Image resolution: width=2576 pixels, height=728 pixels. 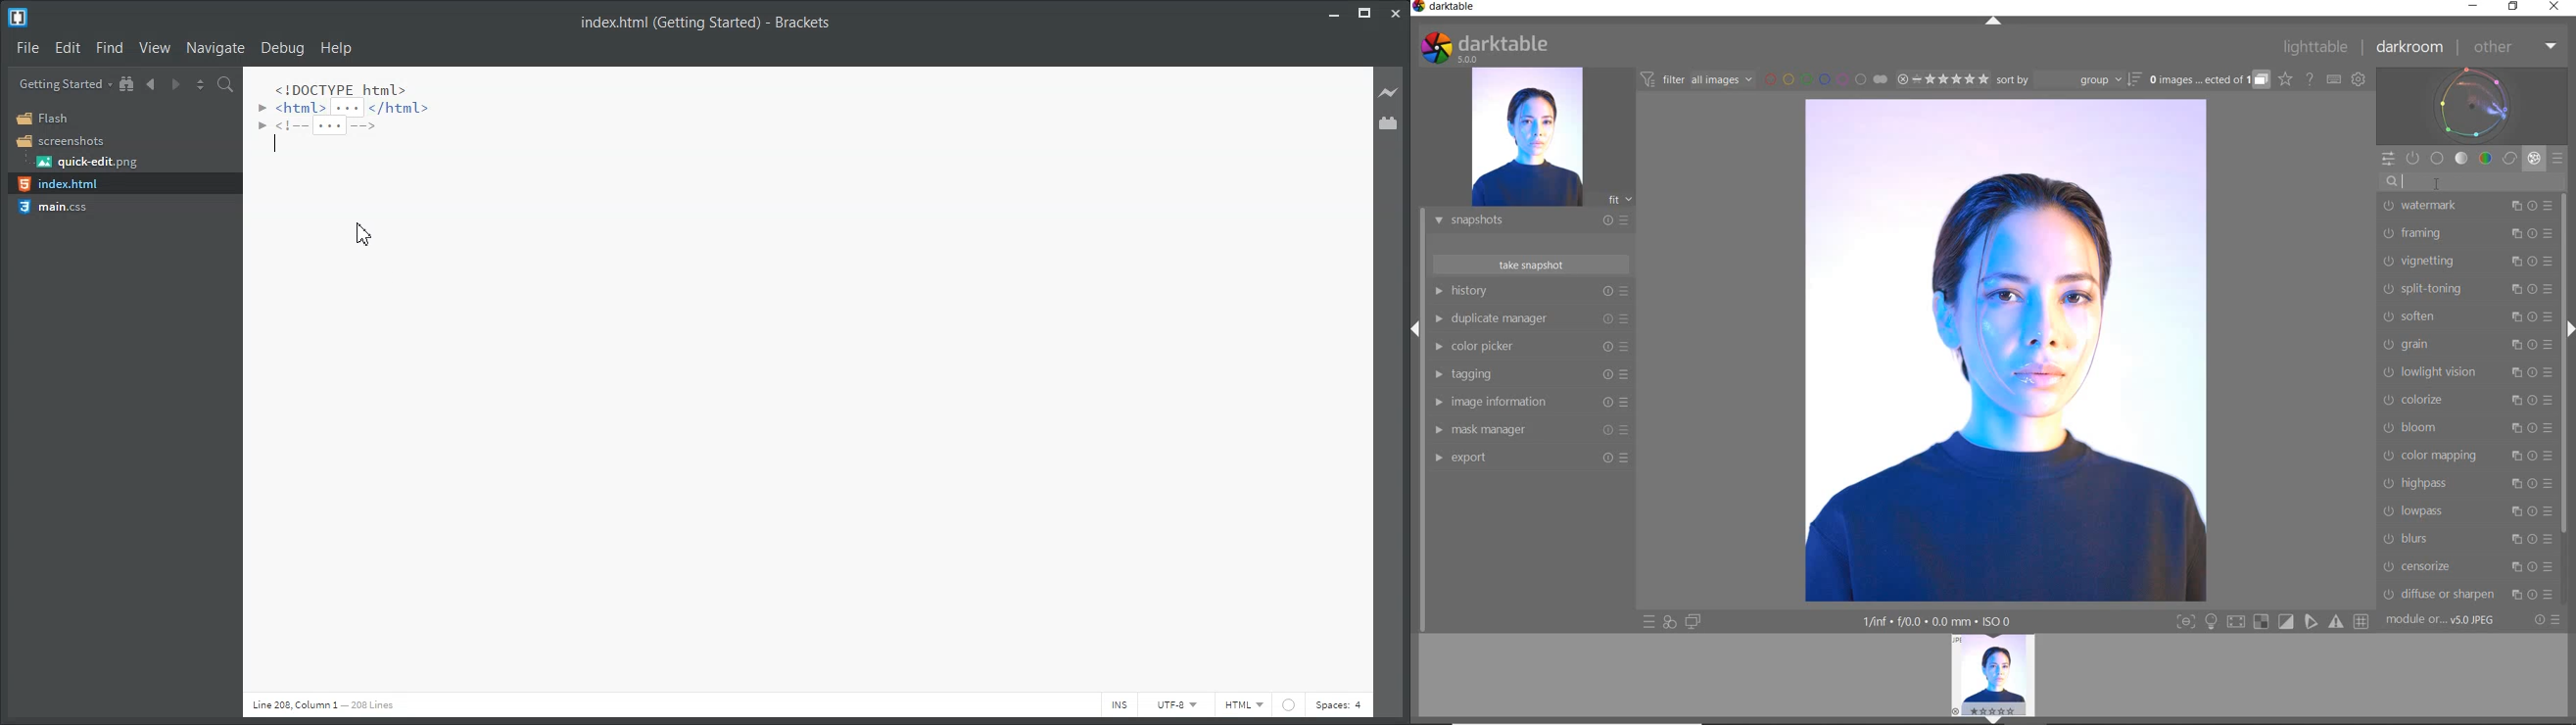 What do you see at coordinates (1525, 430) in the screenshot?
I see `MASK MANAGER` at bounding box center [1525, 430].